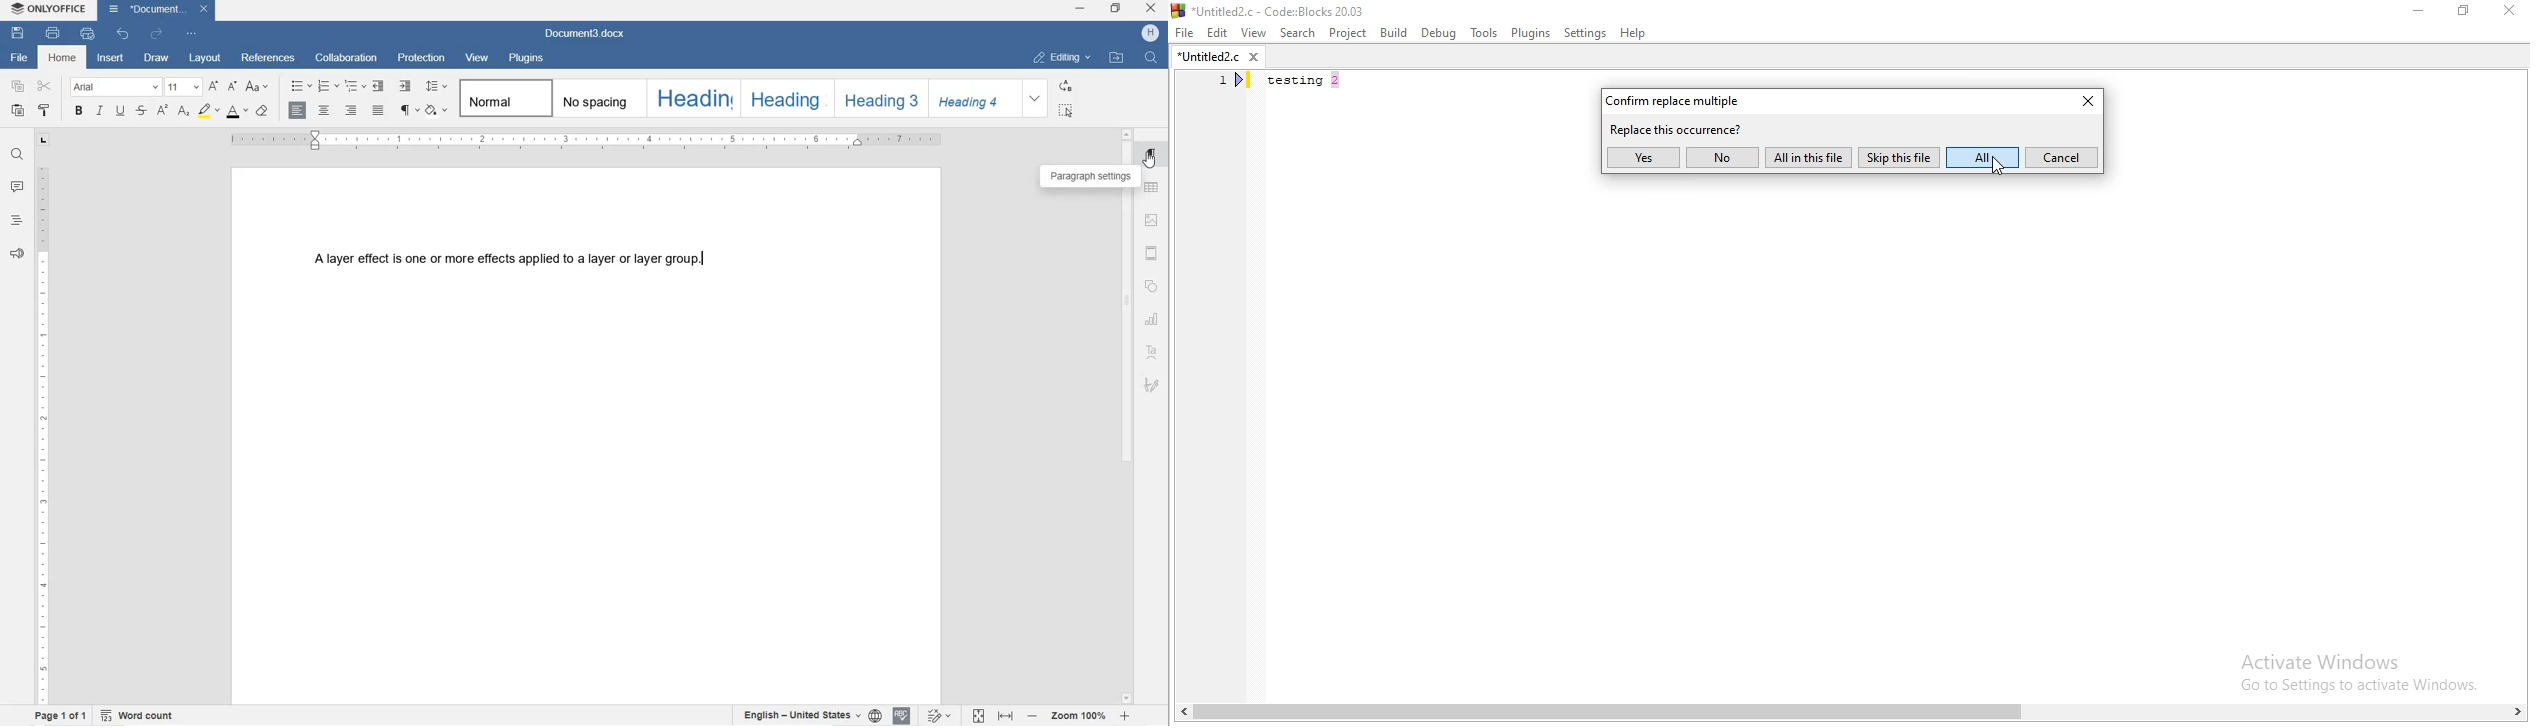 This screenshot has height=728, width=2548. I want to click on EXPAND FORMATTING STYLE, so click(1037, 99).